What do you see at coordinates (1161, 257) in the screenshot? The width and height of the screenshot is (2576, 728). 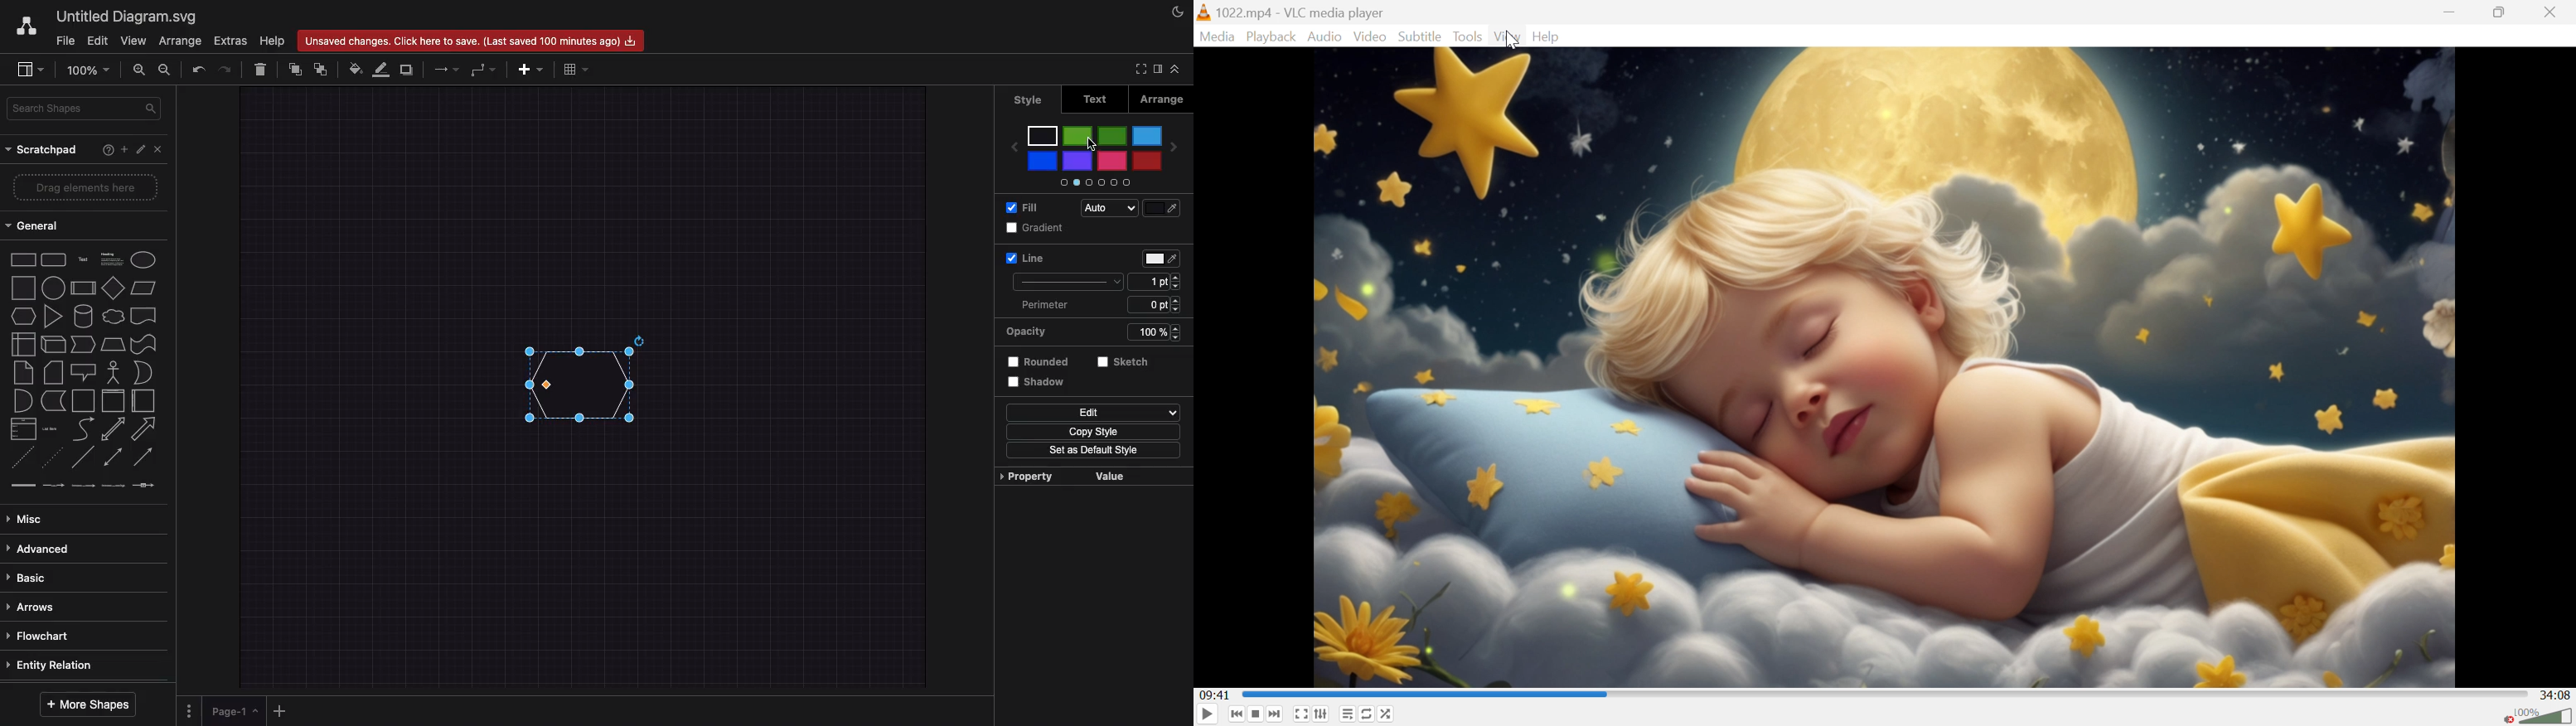 I see `Fill` at bounding box center [1161, 257].